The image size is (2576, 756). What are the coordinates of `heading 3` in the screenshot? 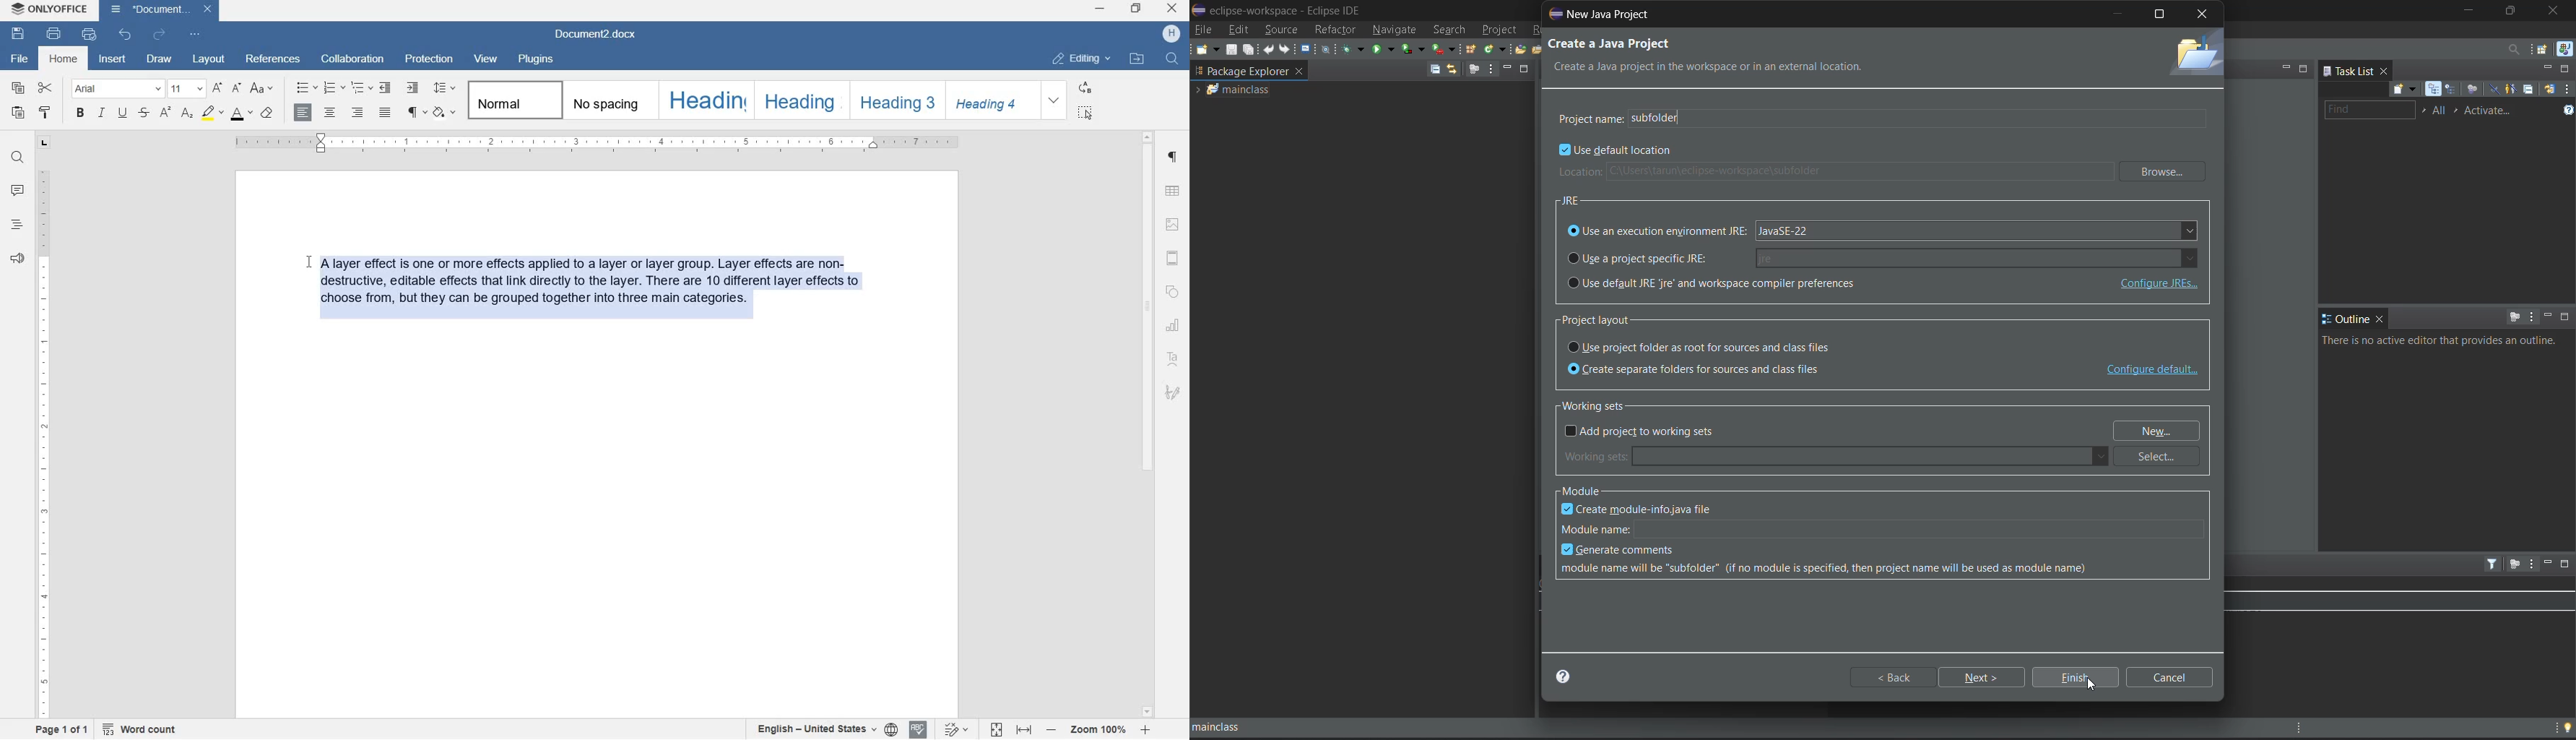 It's located at (897, 101).